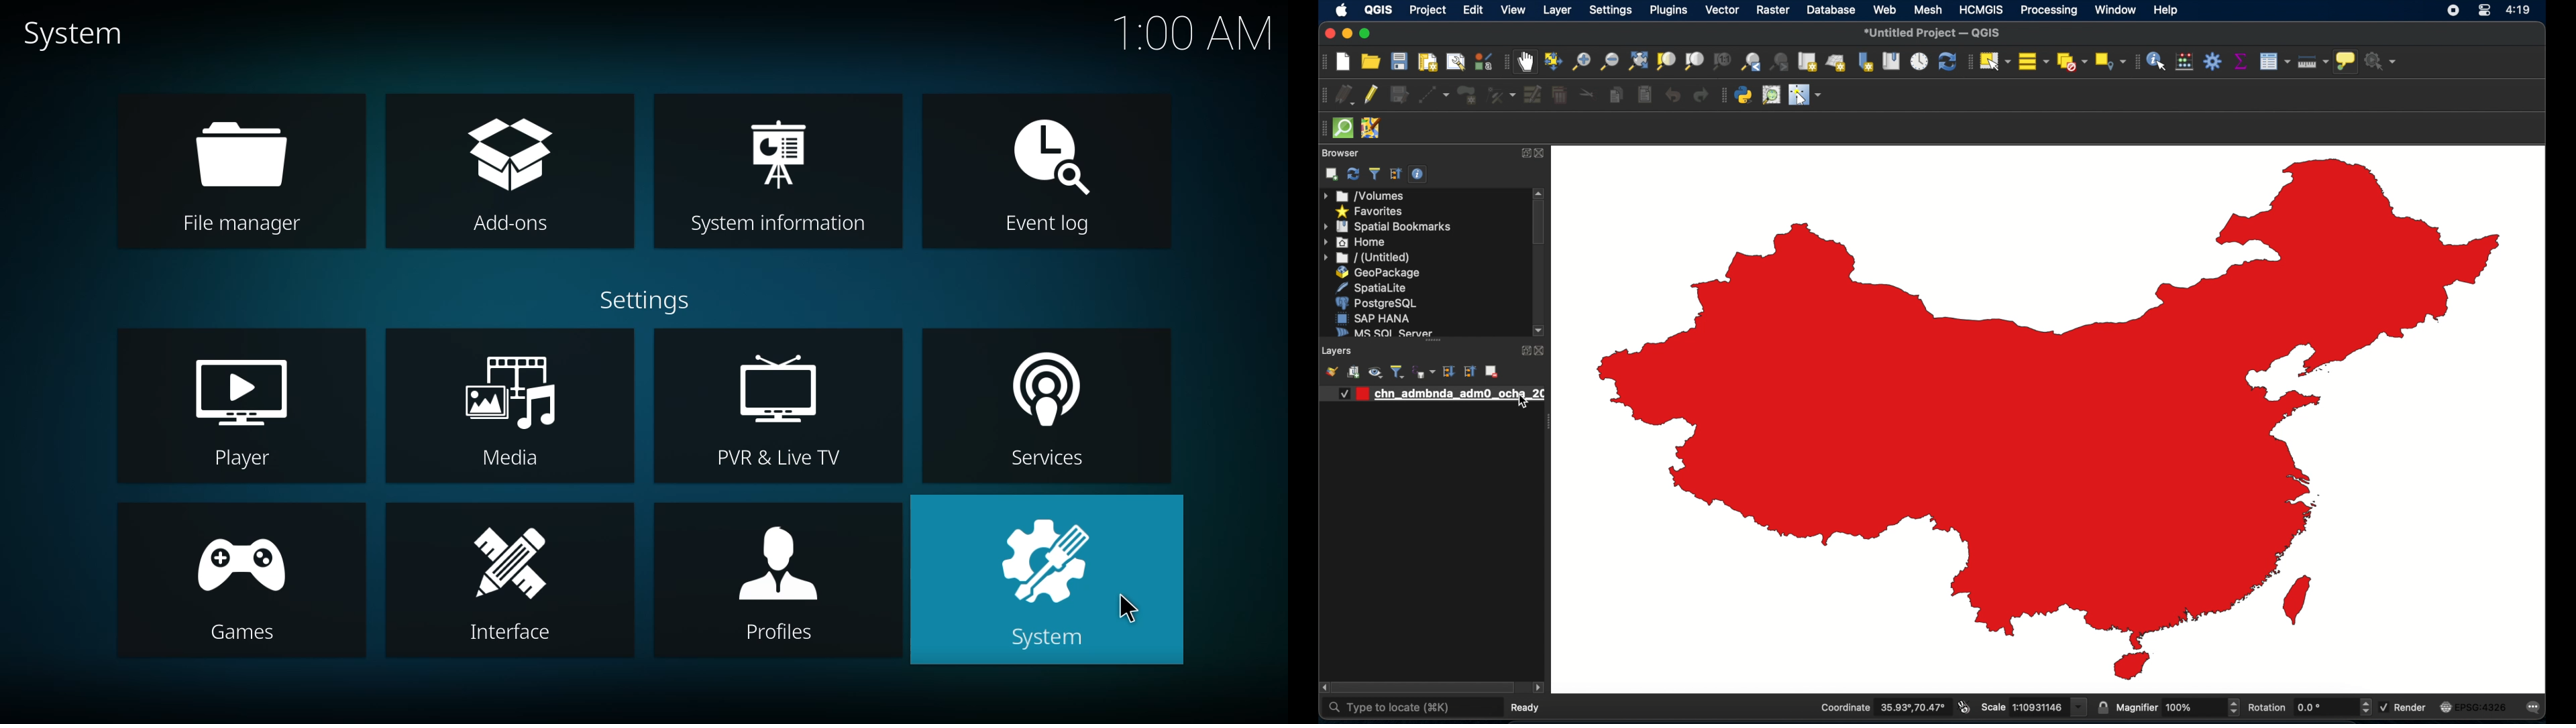  Describe the element at coordinates (1928, 9) in the screenshot. I see `mesh` at that location.